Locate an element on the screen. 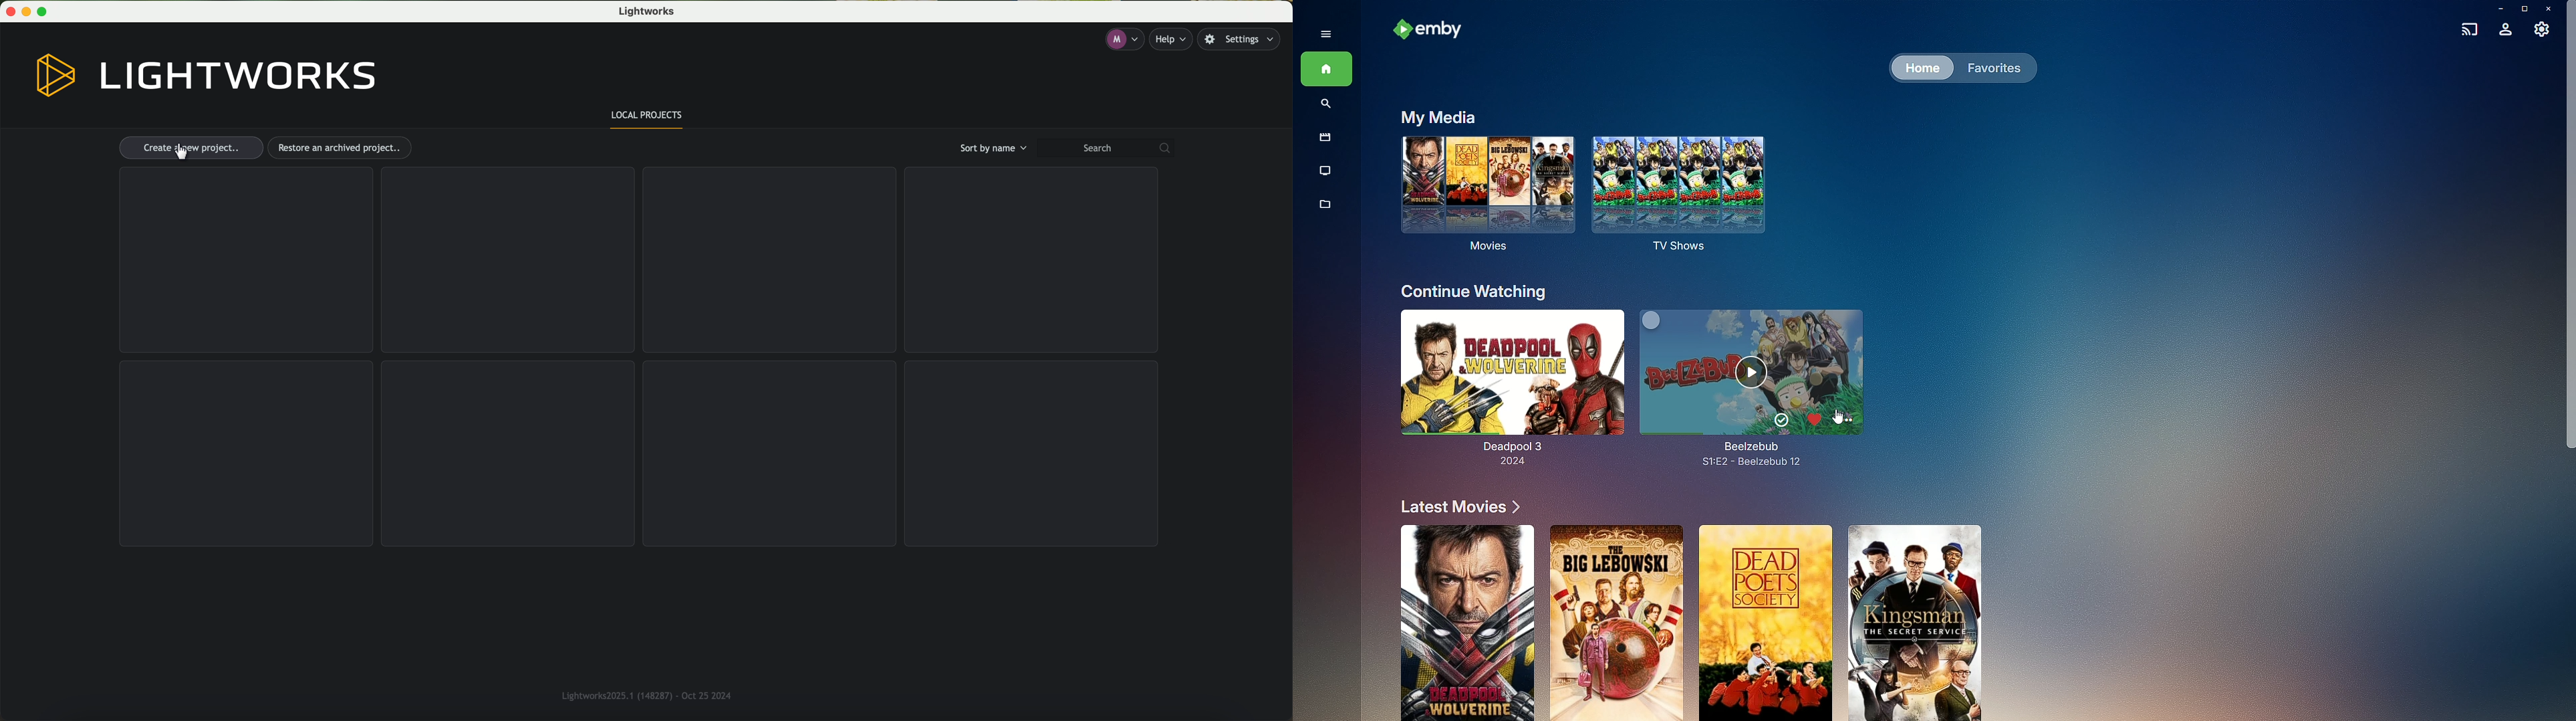 The width and height of the screenshot is (2576, 728).  is located at coordinates (2571, 243).